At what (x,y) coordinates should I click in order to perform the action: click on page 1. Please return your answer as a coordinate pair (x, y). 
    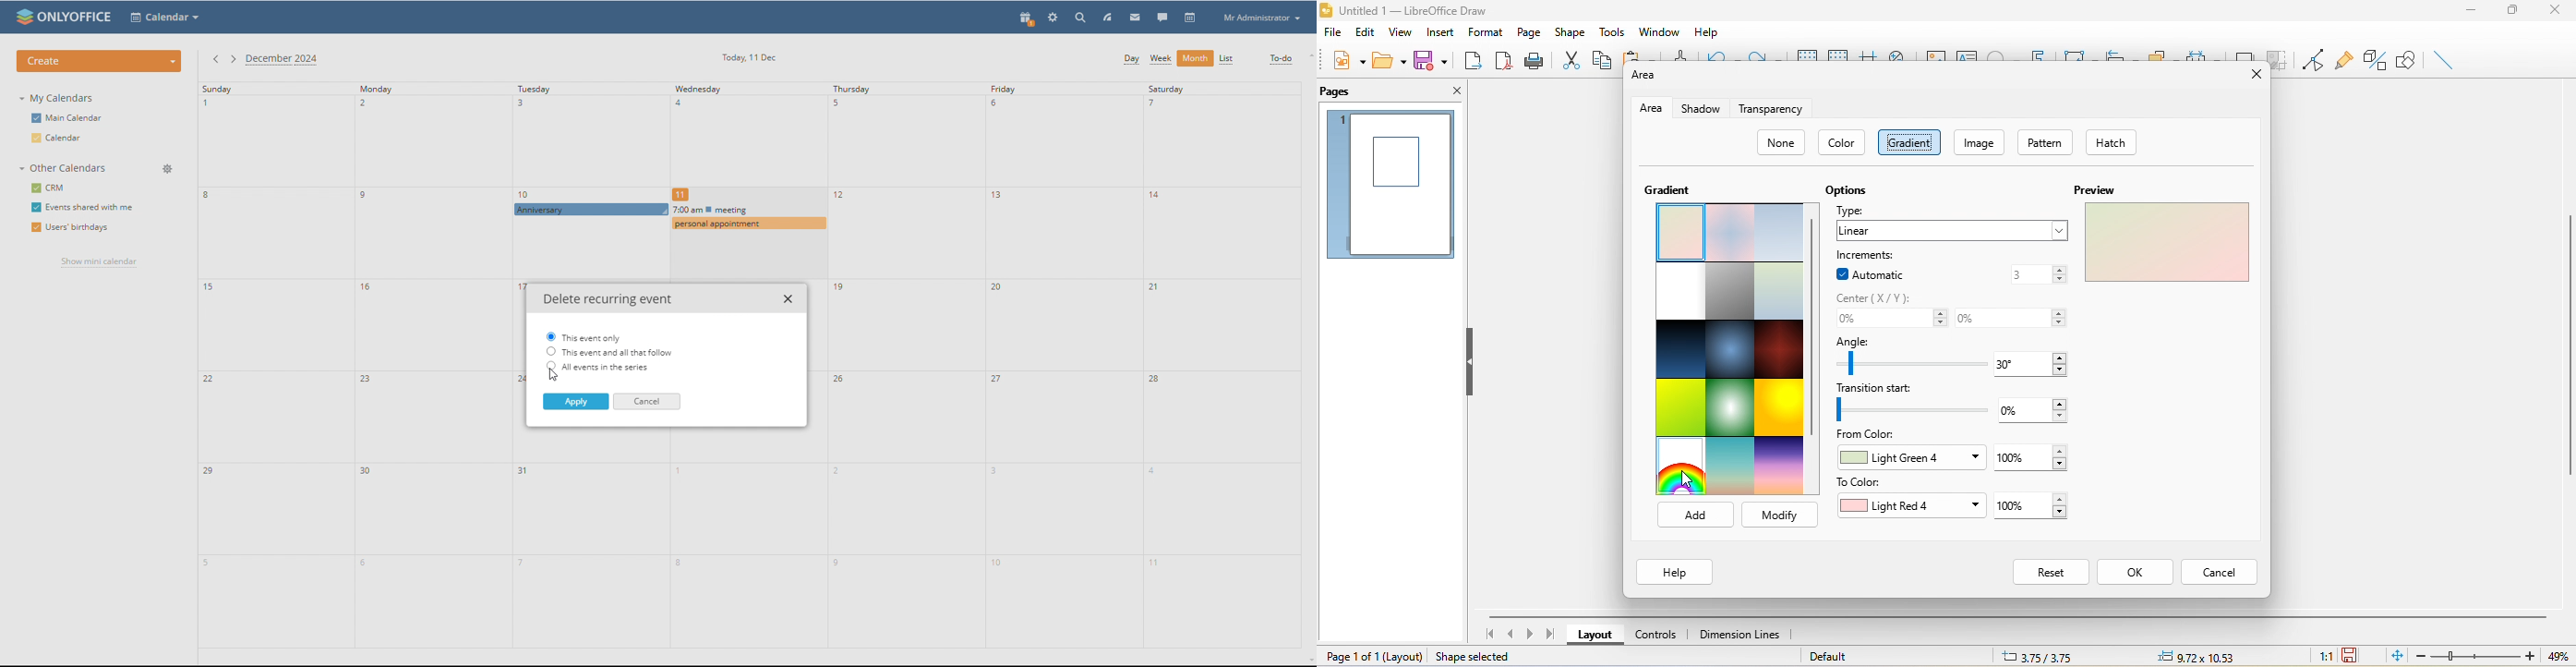
    Looking at the image, I should click on (1392, 184).